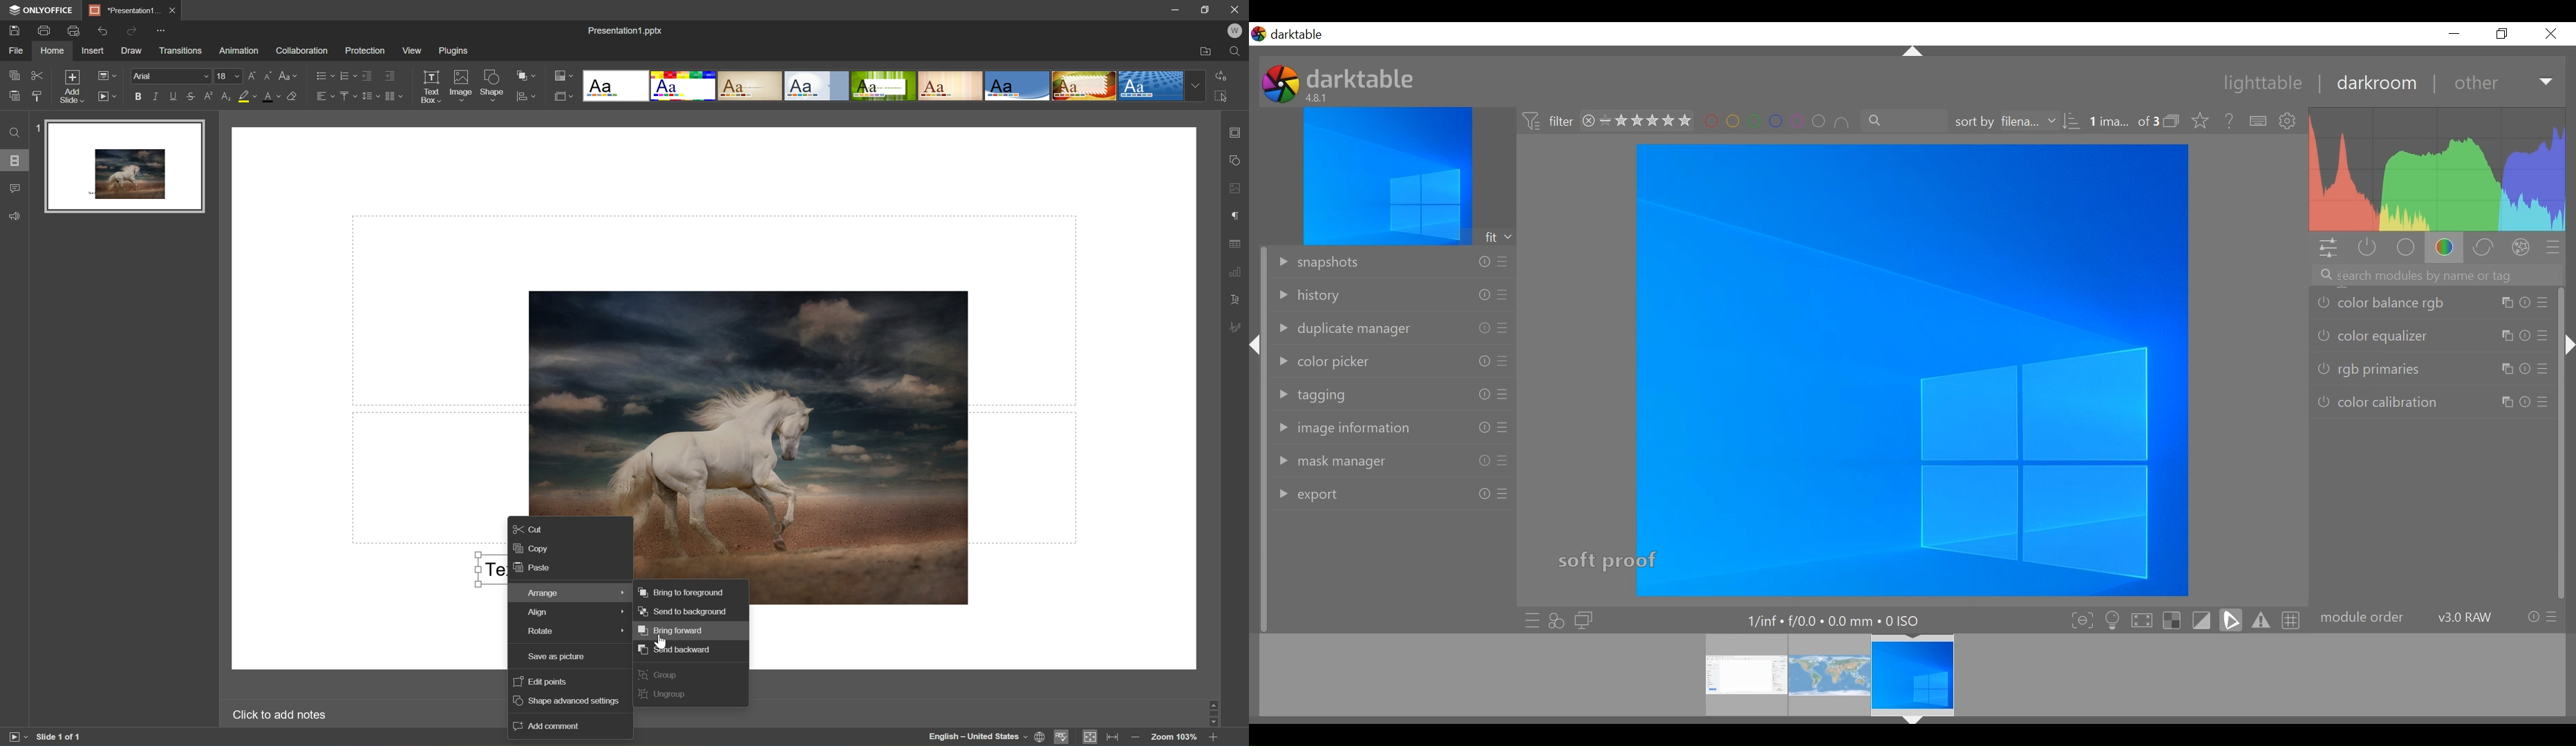 This screenshot has width=2576, height=756. Describe the element at coordinates (74, 88) in the screenshot. I see `Add slide` at that location.